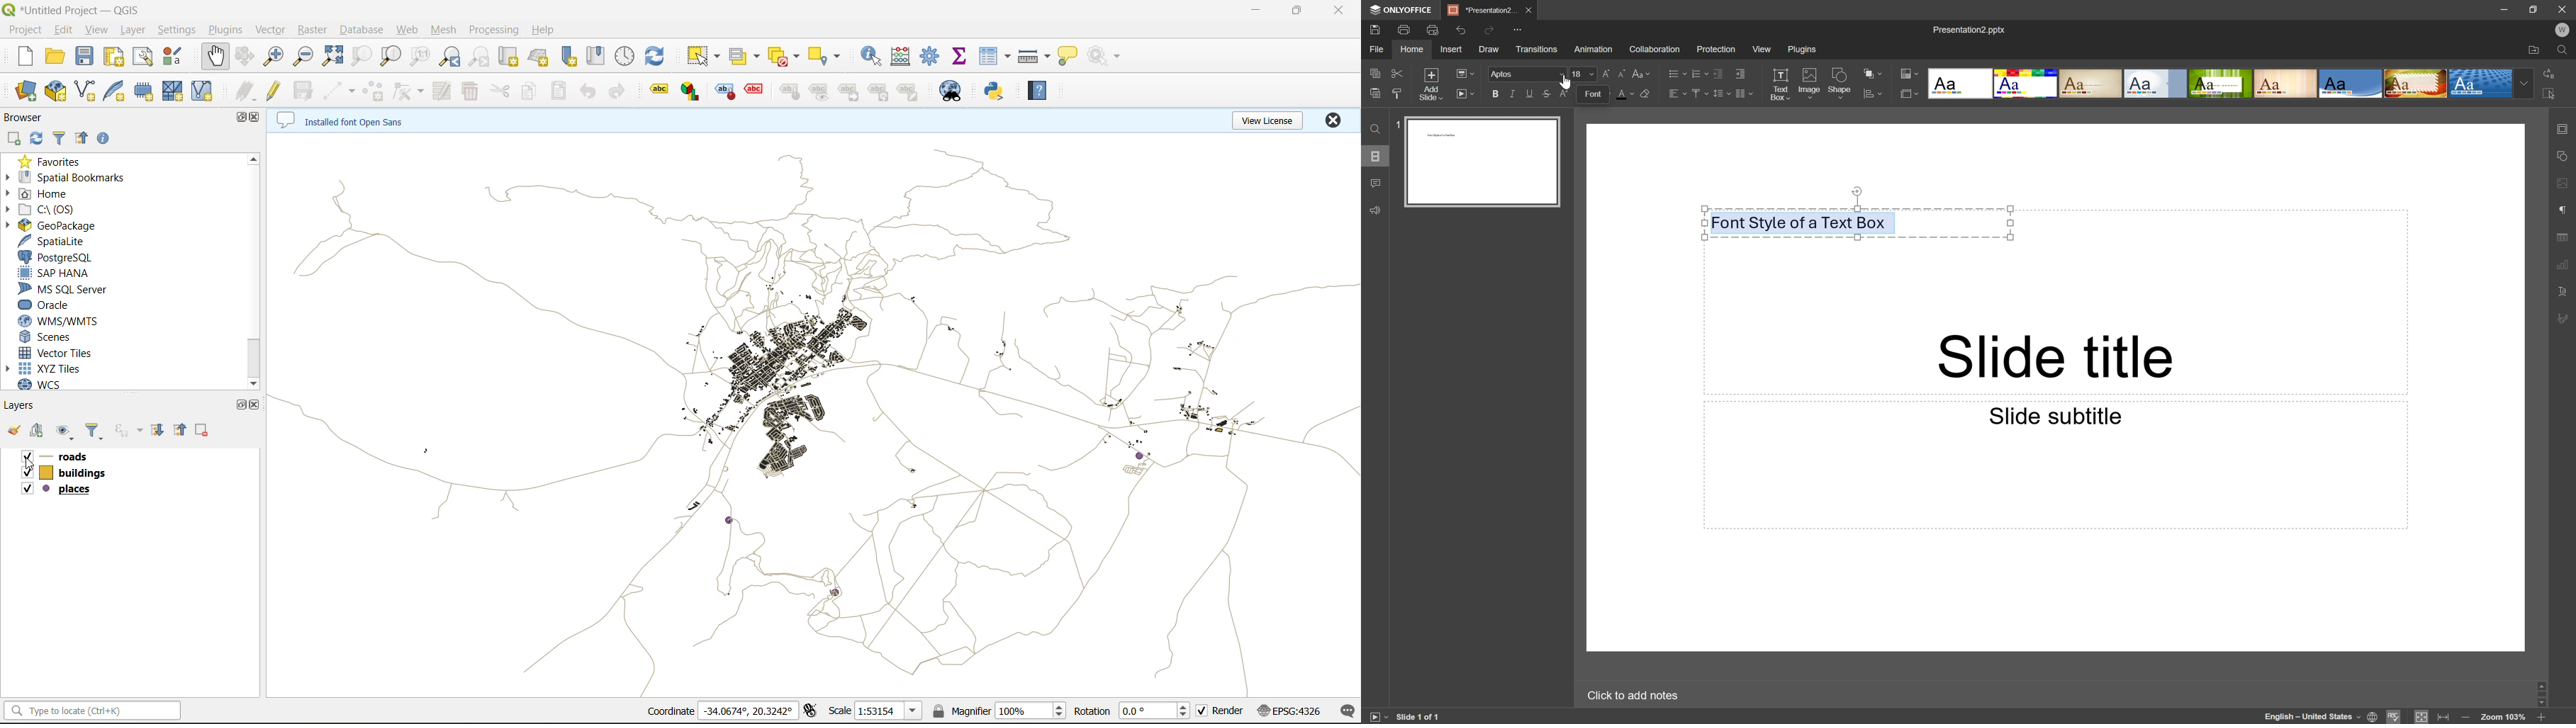 This screenshot has width=2576, height=728. What do you see at coordinates (2054, 415) in the screenshot?
I see `Slide subtitle` at bounding box center [2054, 415].